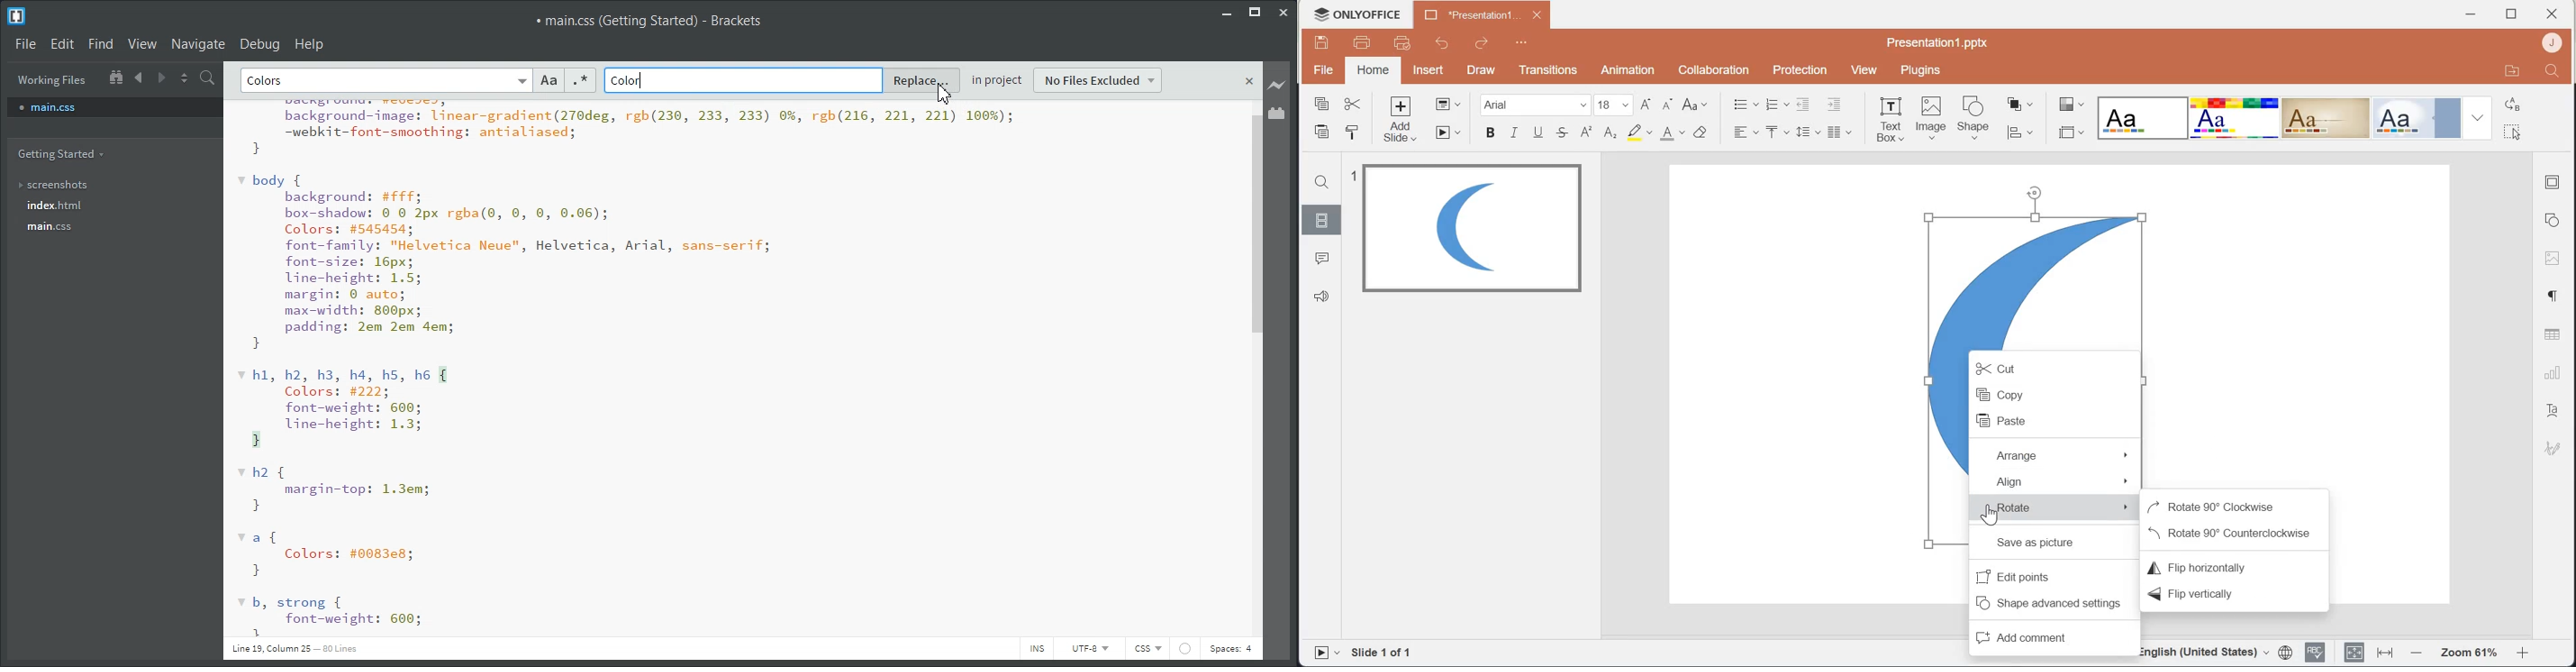 The height and width of the screenshot is (672, 2576). I want to click on Slide settings, so click(2556, 181).